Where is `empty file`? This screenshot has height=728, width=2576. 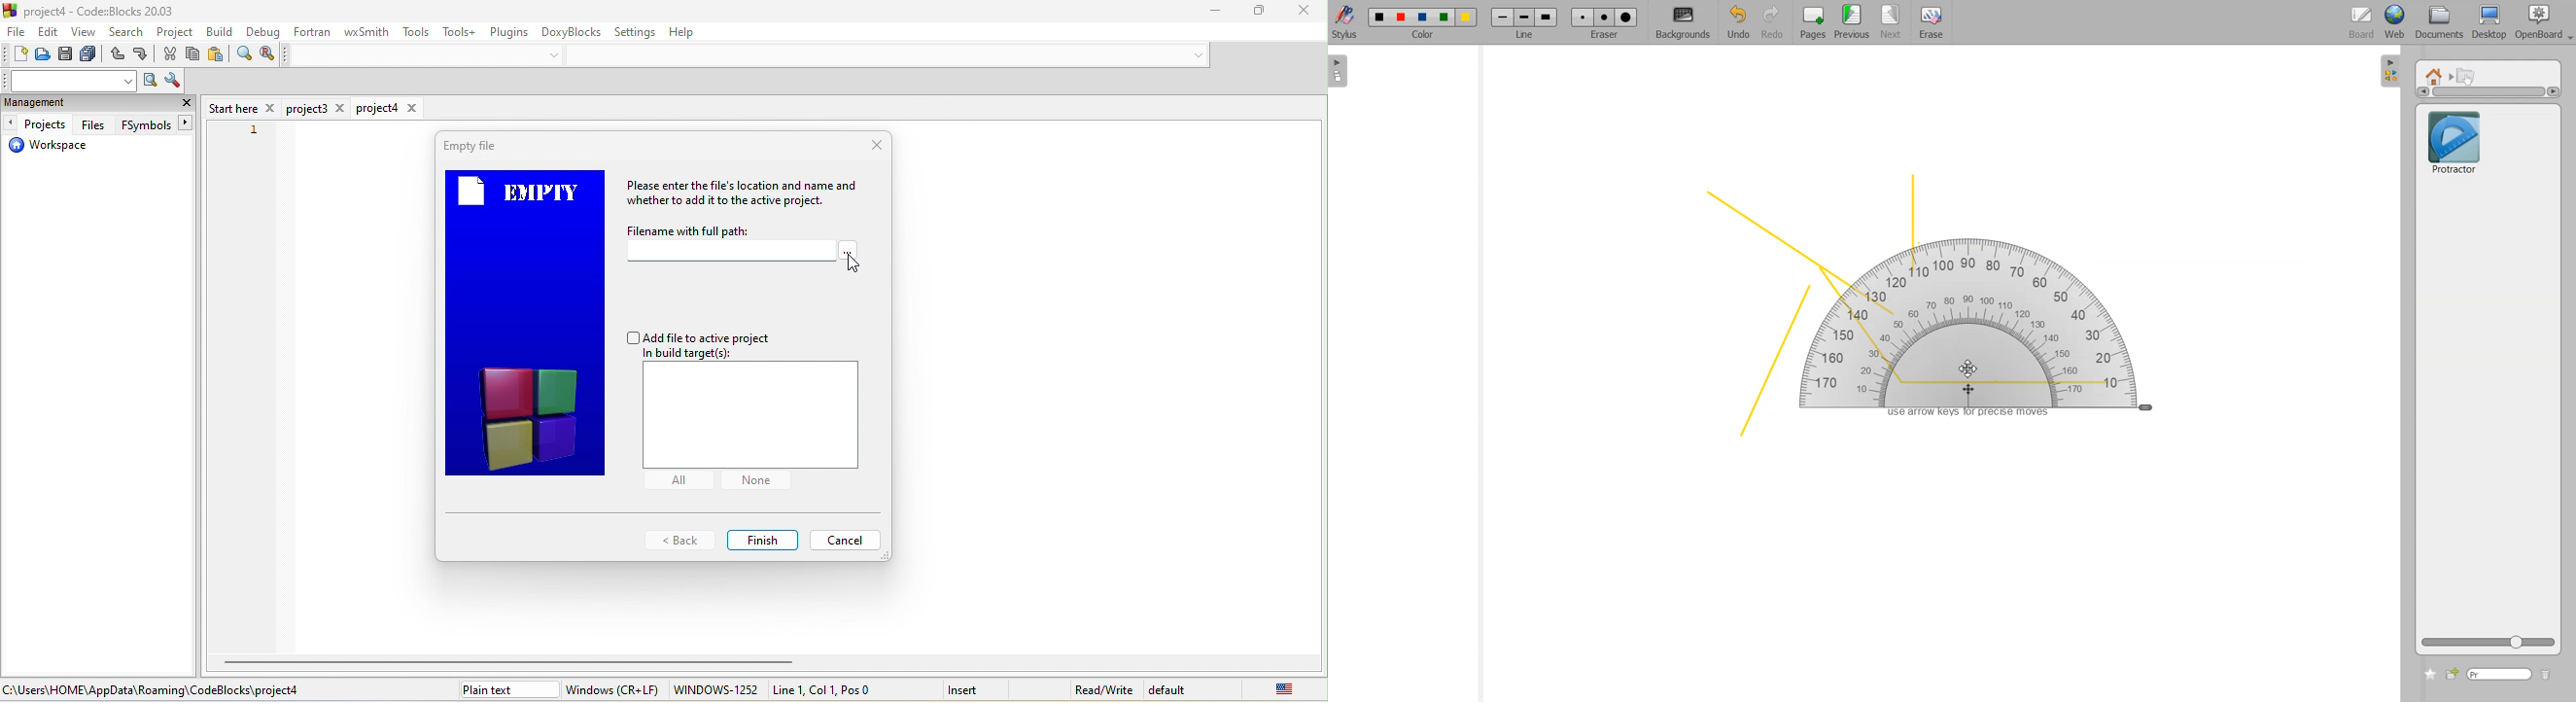 empty file is located at coordinates (523, 332).